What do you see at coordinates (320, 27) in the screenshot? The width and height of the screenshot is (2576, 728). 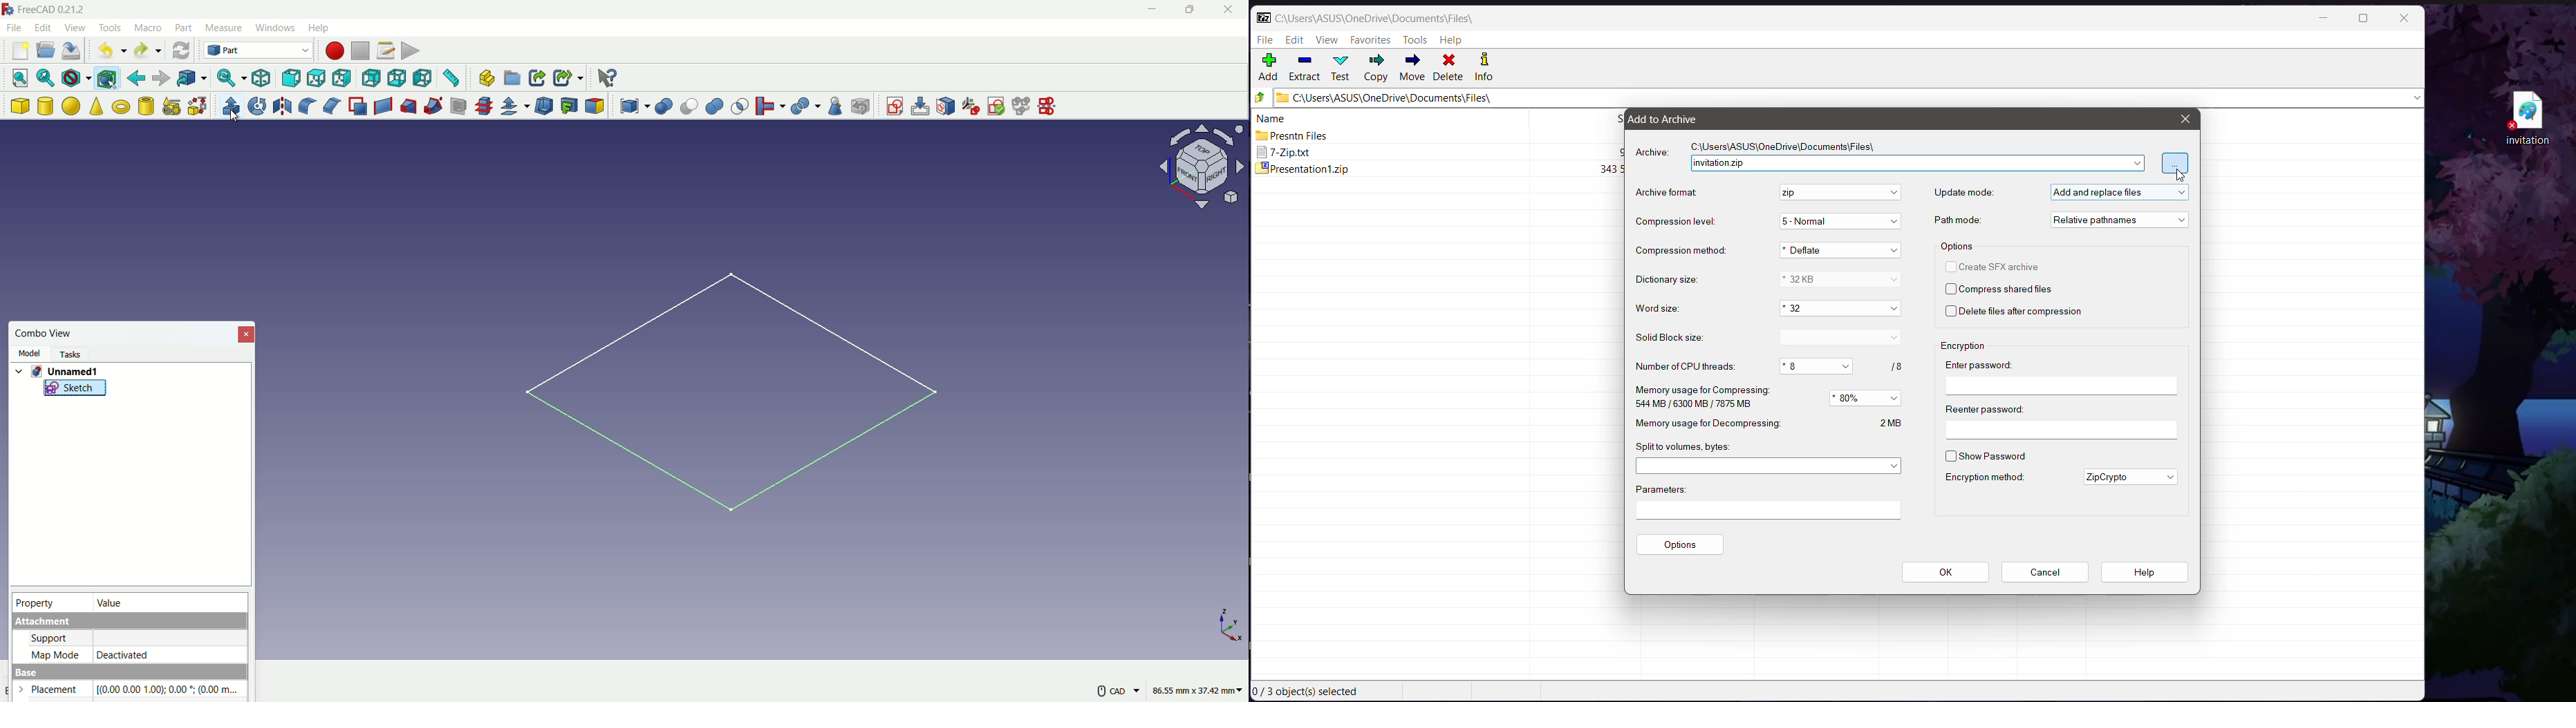 I see `help menu` at bounding box center [320, 27].